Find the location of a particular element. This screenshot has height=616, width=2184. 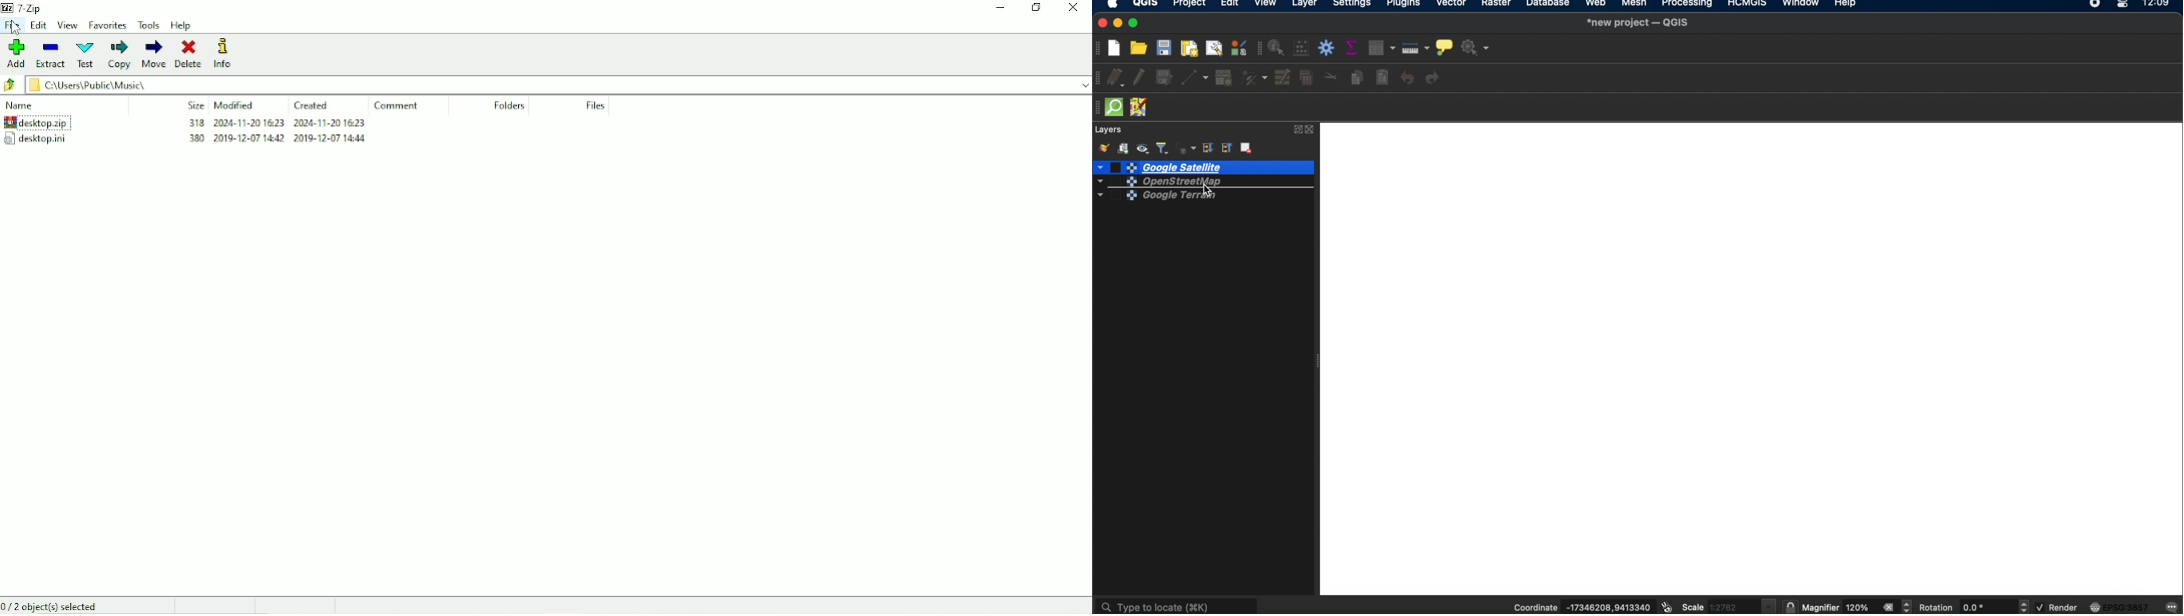

recorder icon is located at coordinates (2096, 5).